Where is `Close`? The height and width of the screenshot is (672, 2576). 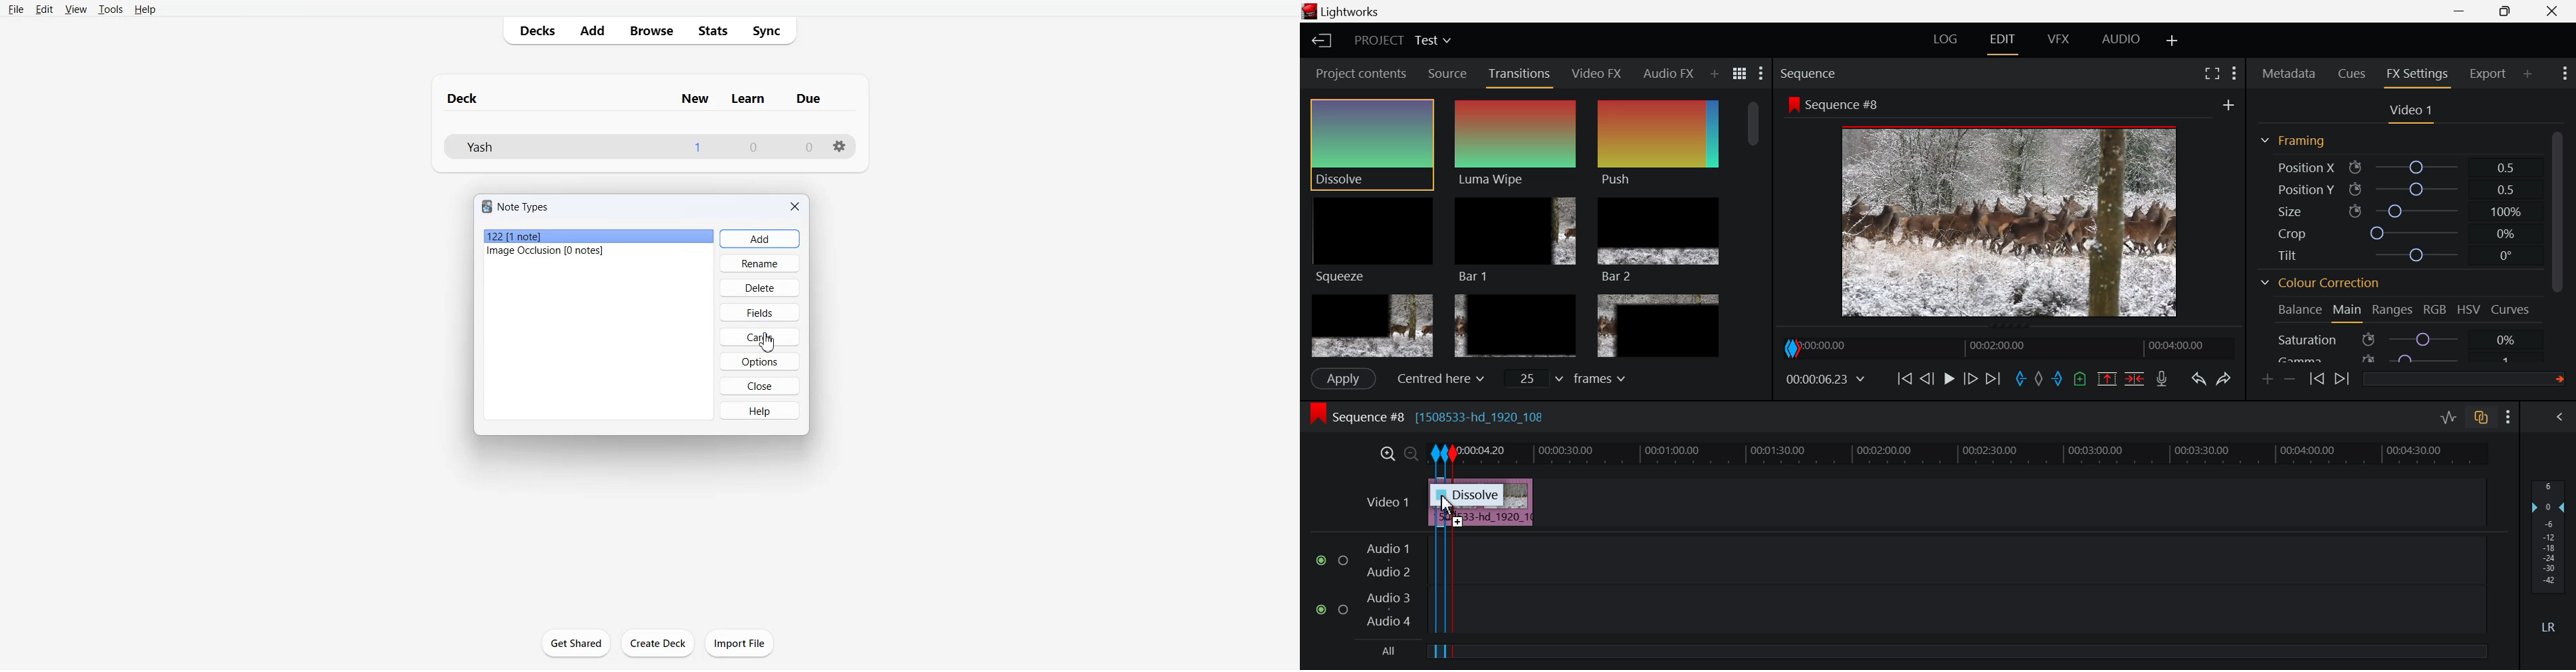 Close is located at coordinates (760, 386).